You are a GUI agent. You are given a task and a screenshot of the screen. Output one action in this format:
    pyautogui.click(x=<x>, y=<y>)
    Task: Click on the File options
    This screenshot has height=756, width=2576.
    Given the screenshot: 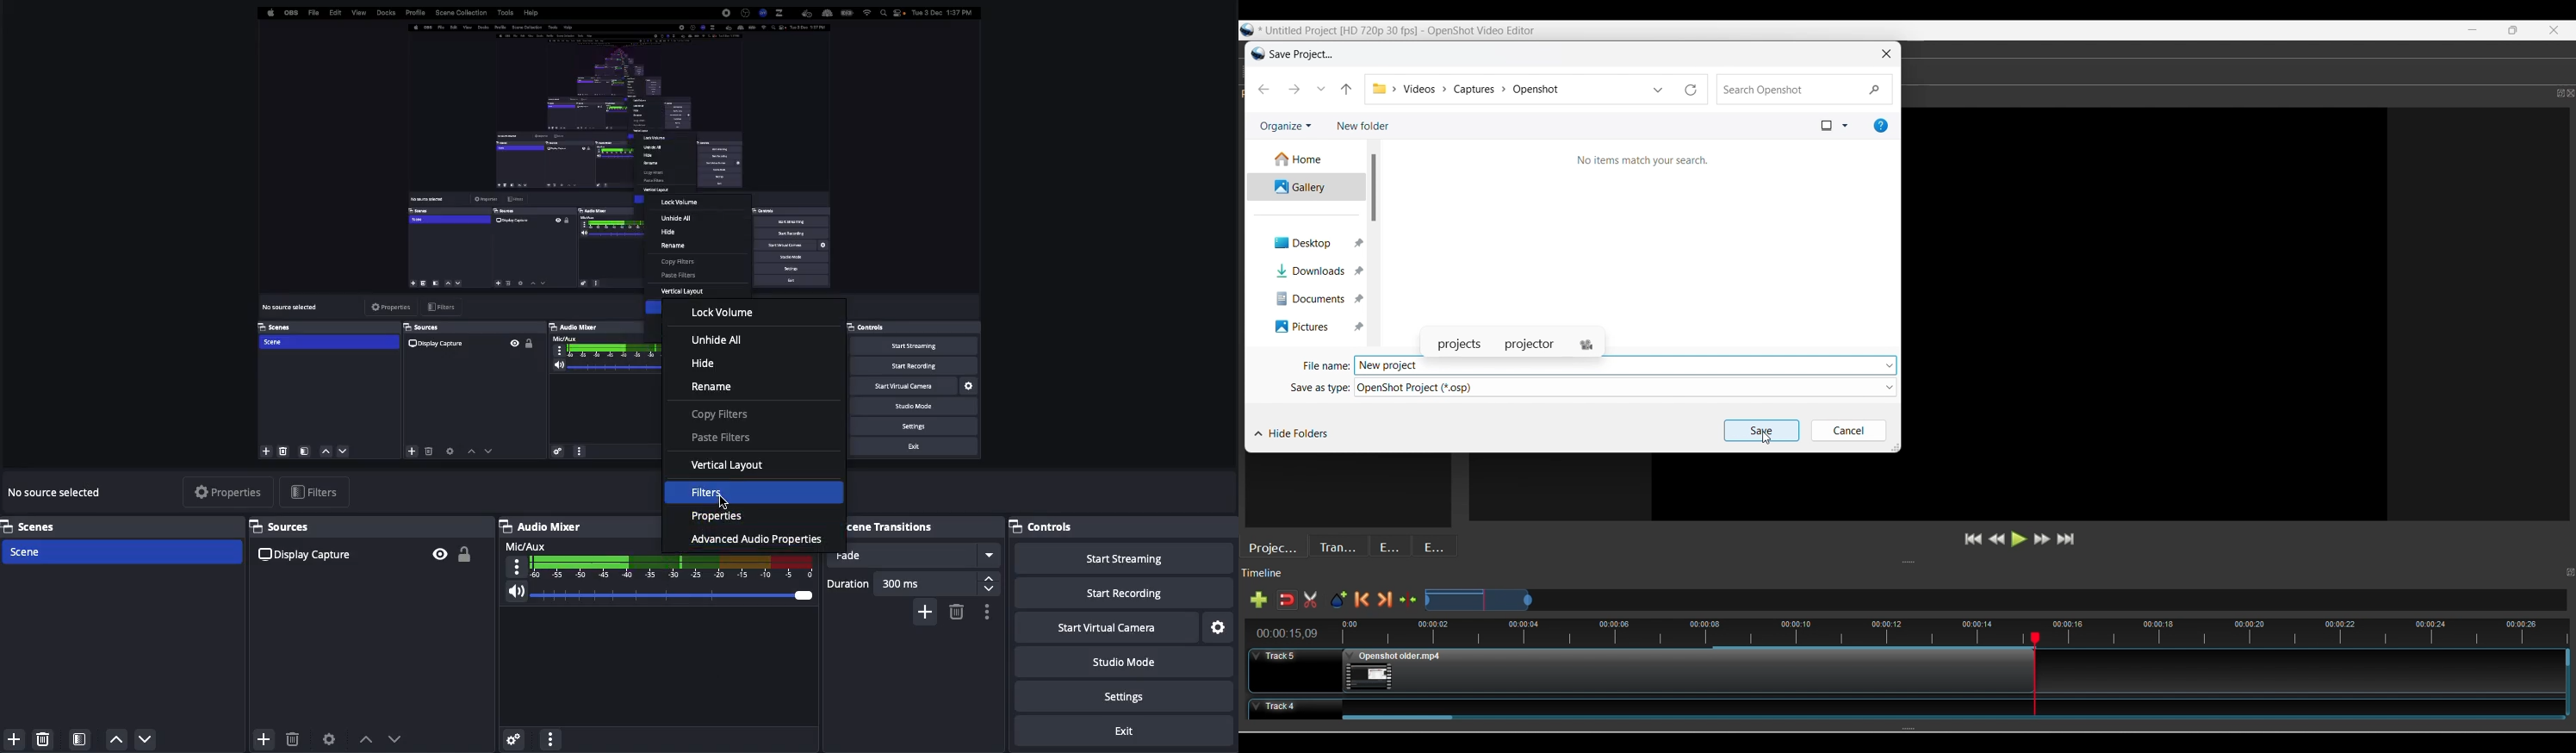 What is the action you would take?
    pyautogui.click(x=1892, y=363)
    